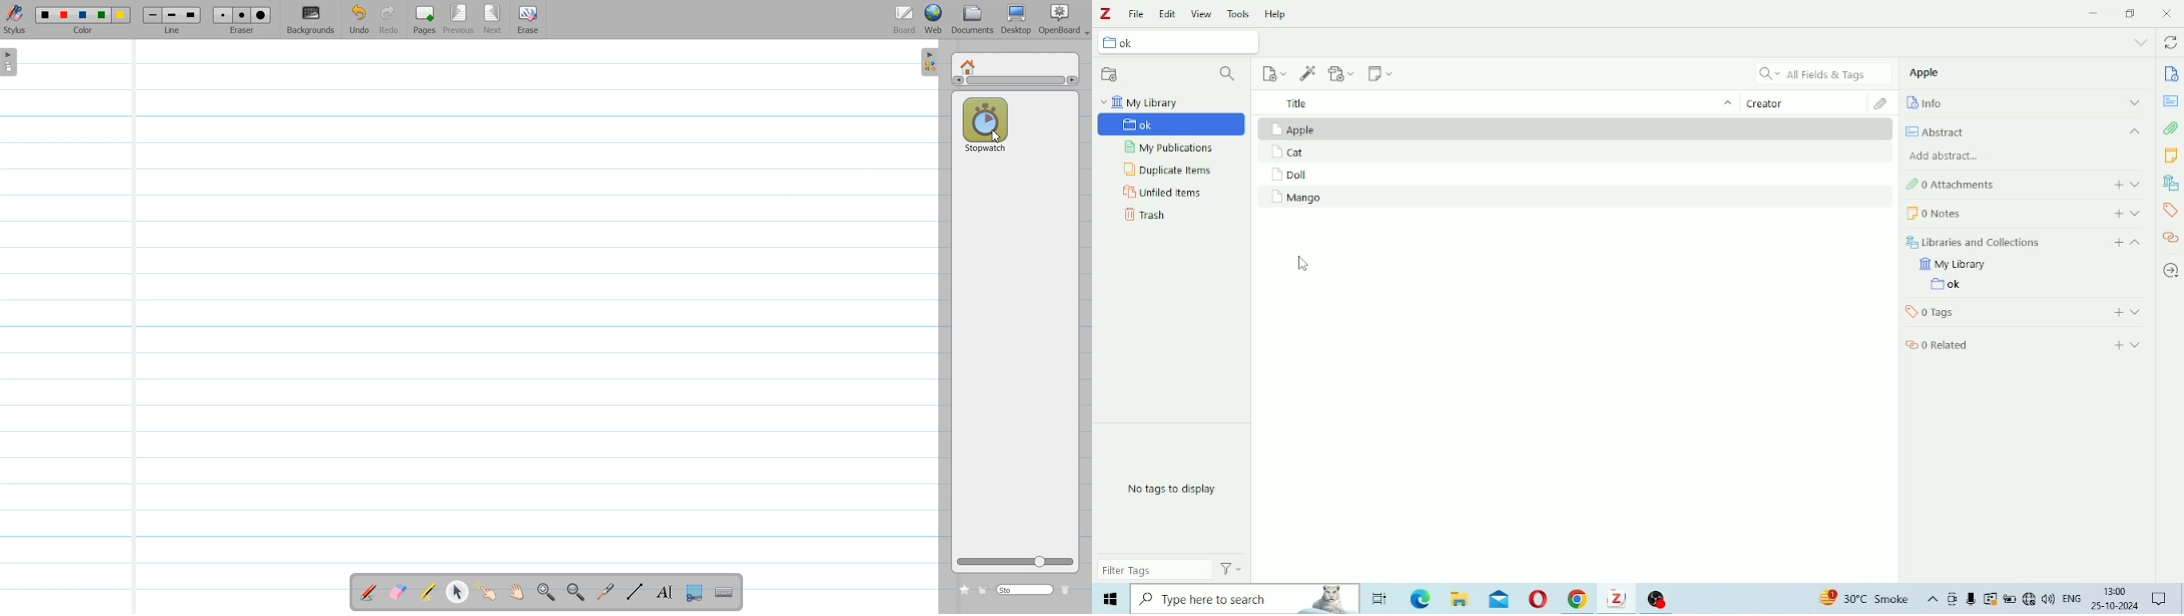  I want to click on Tags, so click(2169, 209).